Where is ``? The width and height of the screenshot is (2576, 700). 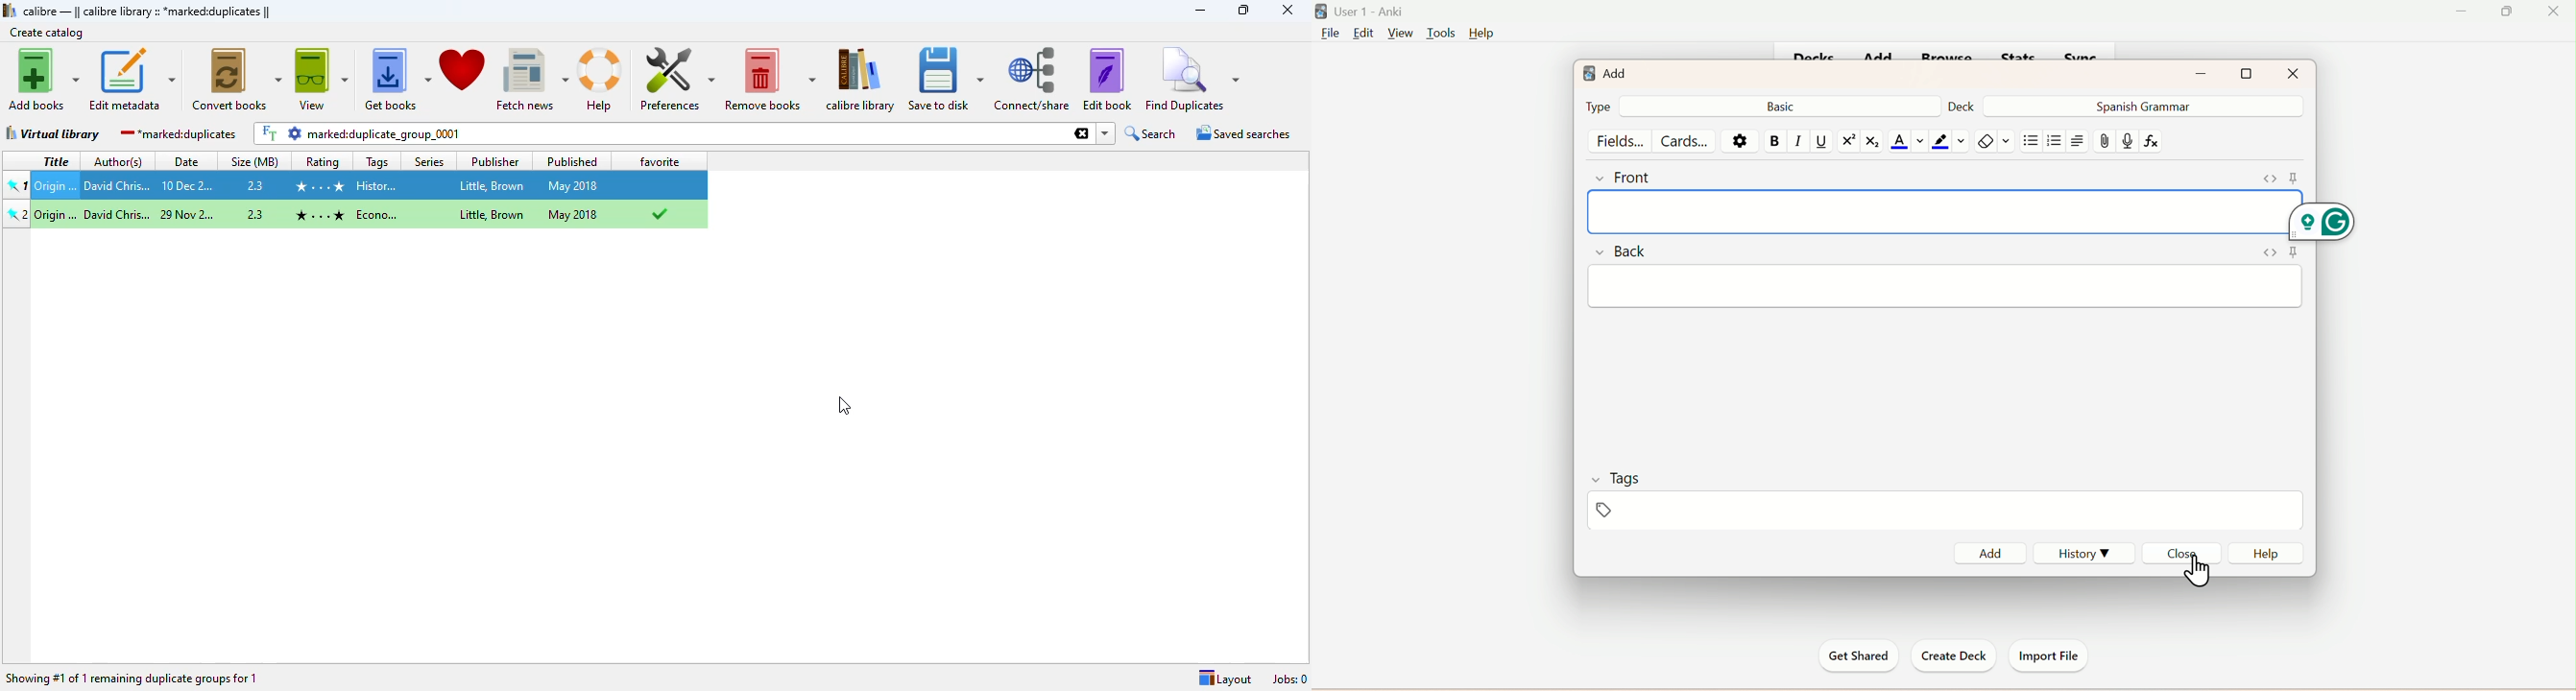
 is located at coordinates (1331, 36).